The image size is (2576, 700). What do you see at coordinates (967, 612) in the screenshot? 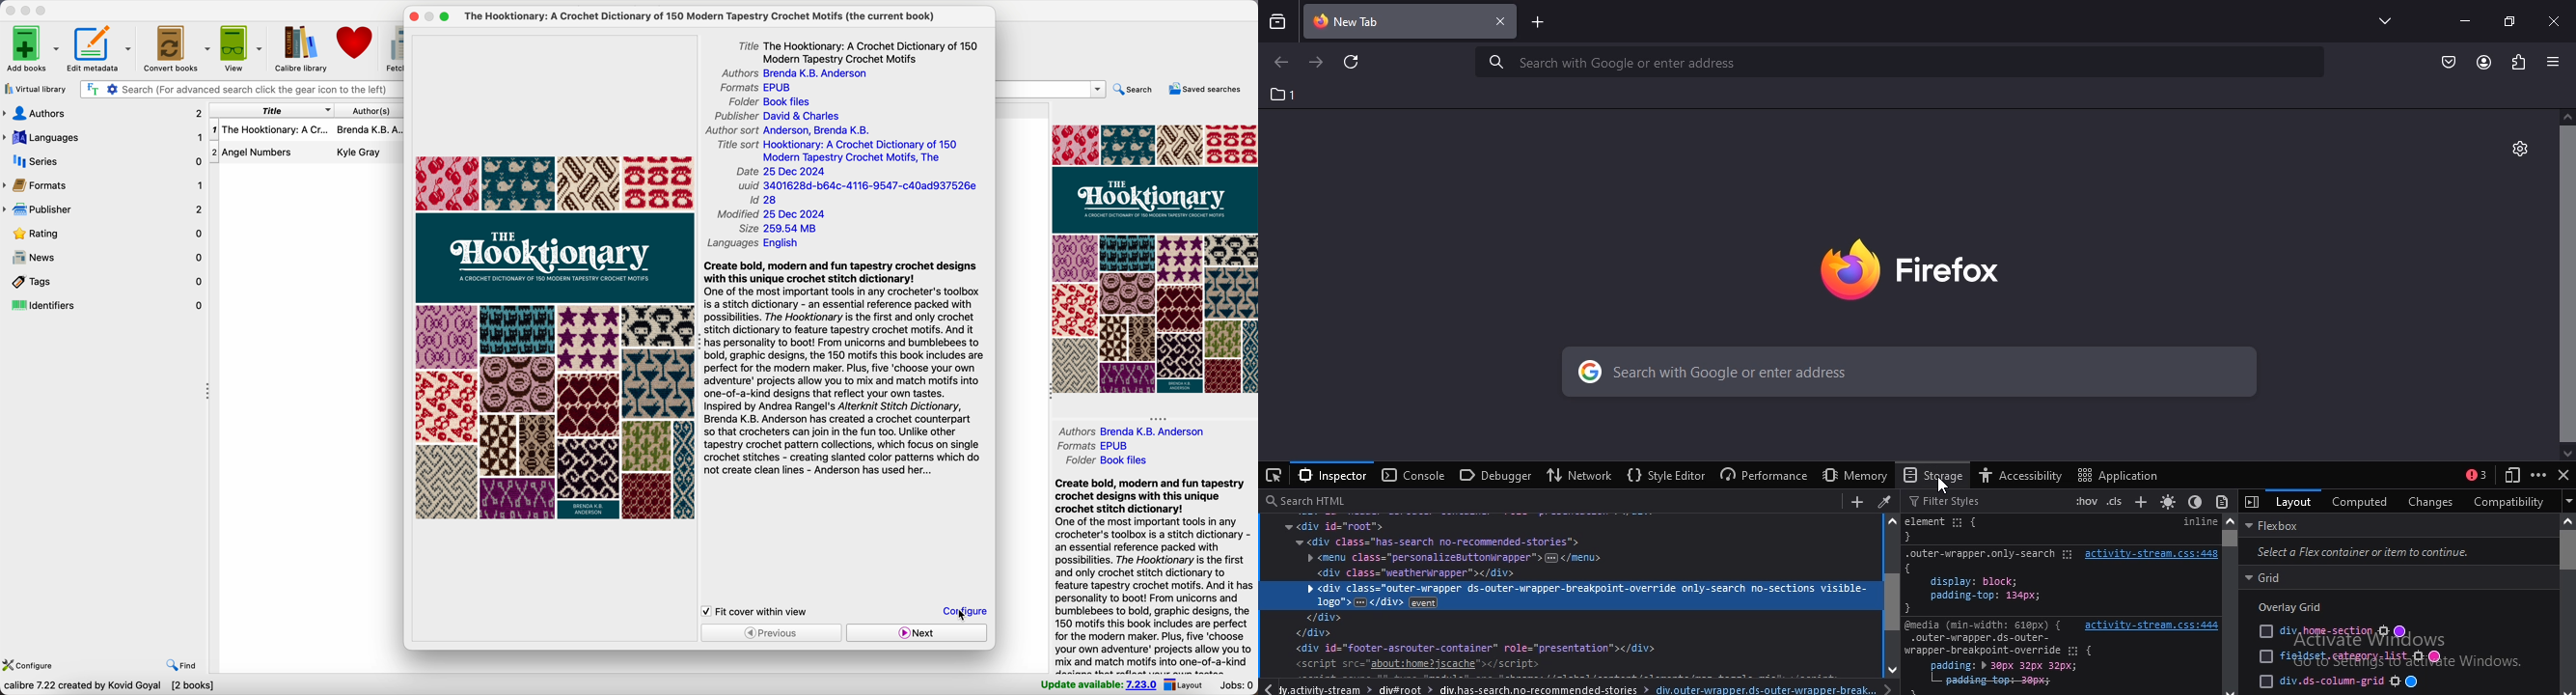
I see `click on configure` at bounding box center [967, 612].